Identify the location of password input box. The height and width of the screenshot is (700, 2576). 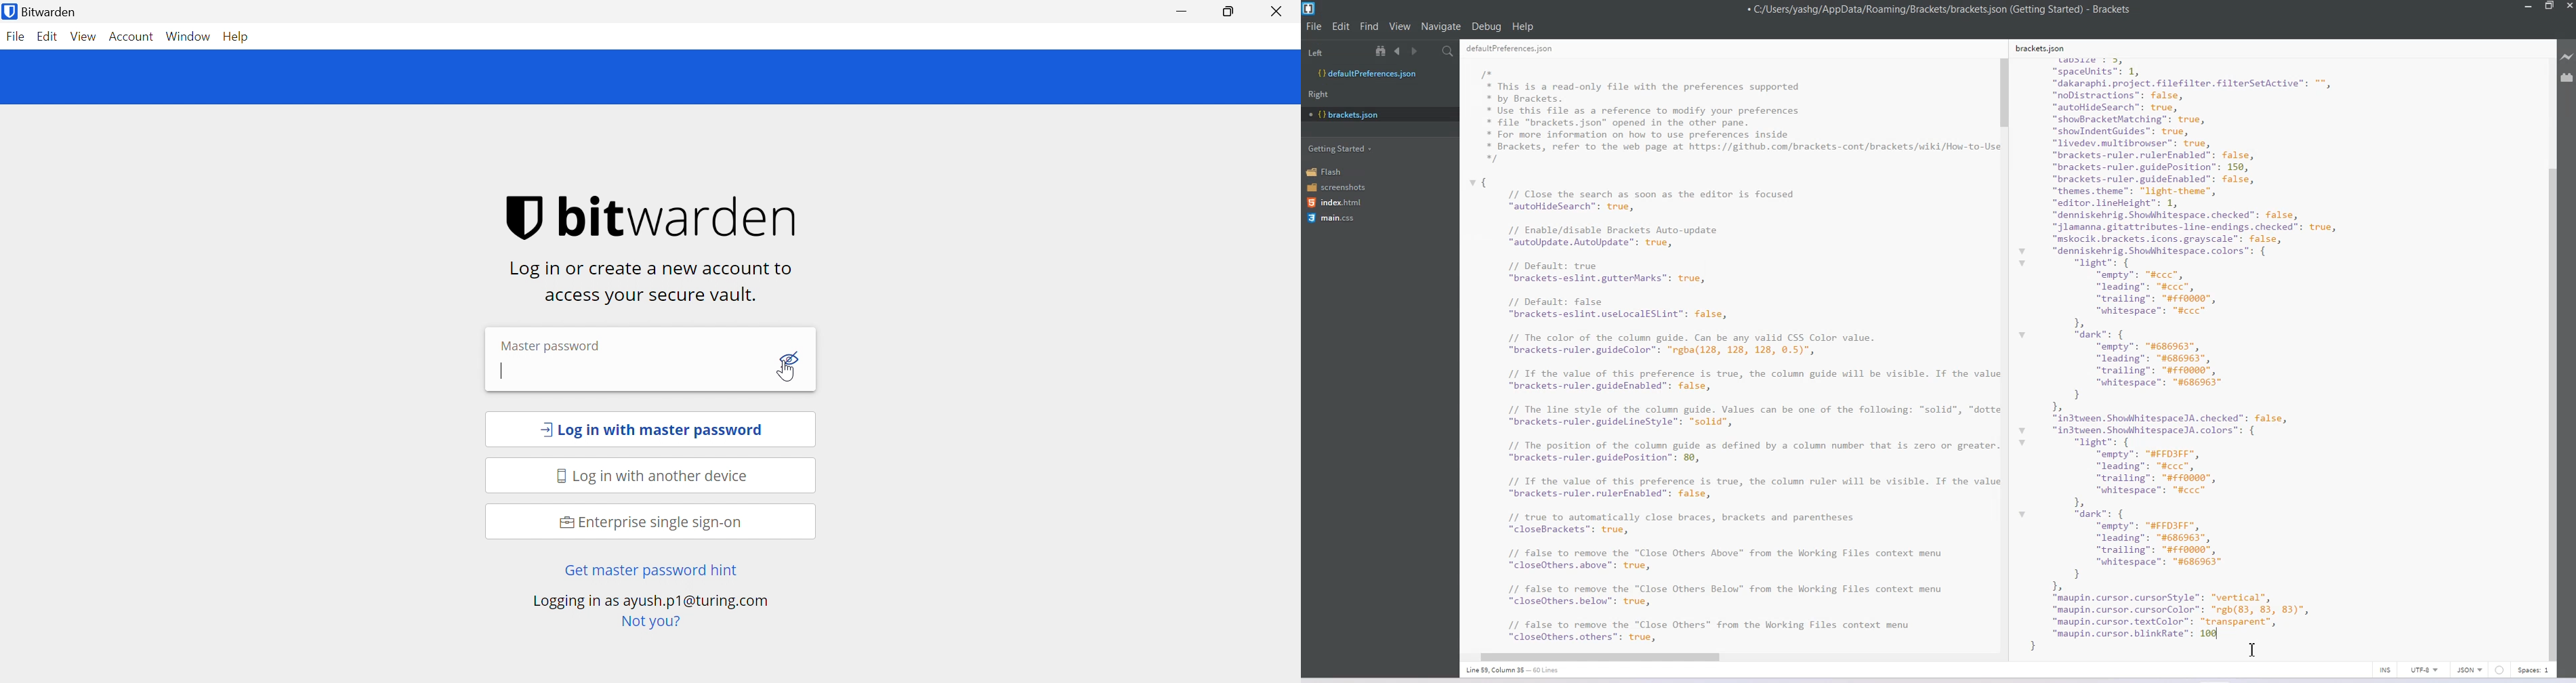
(623, 372).